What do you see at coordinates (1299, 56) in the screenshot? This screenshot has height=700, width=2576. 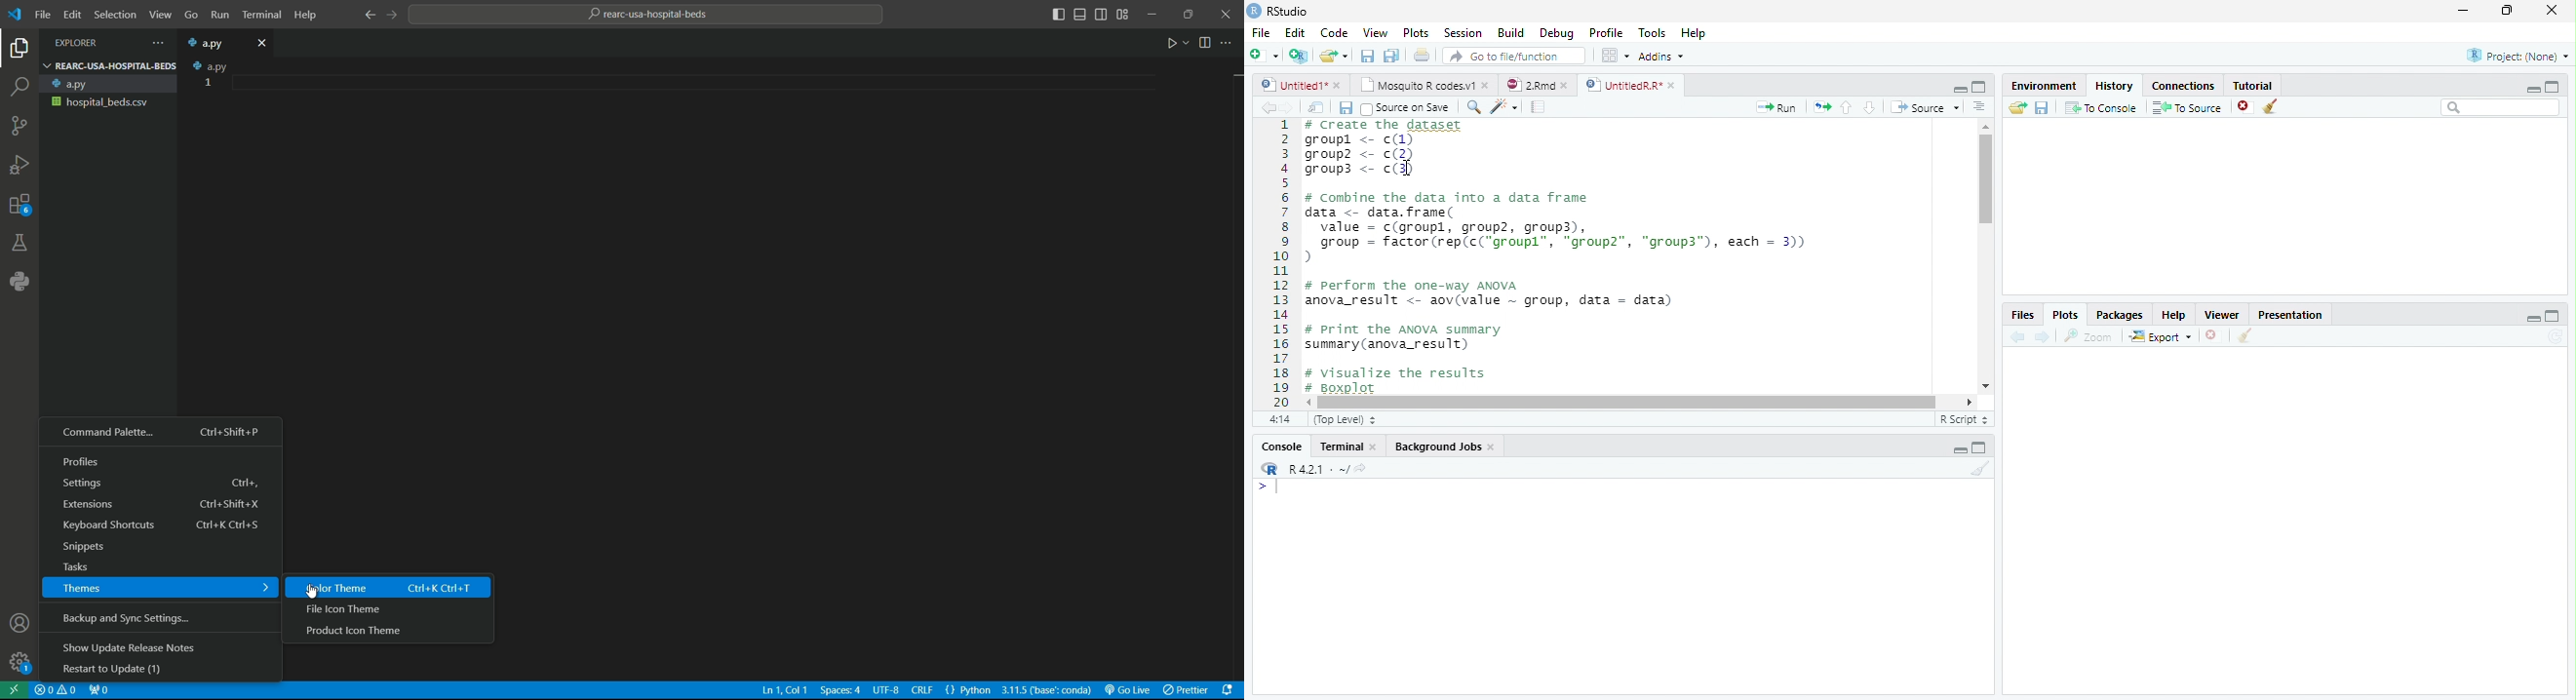 I see `Create a Project` at bounding box center [1299, 56].